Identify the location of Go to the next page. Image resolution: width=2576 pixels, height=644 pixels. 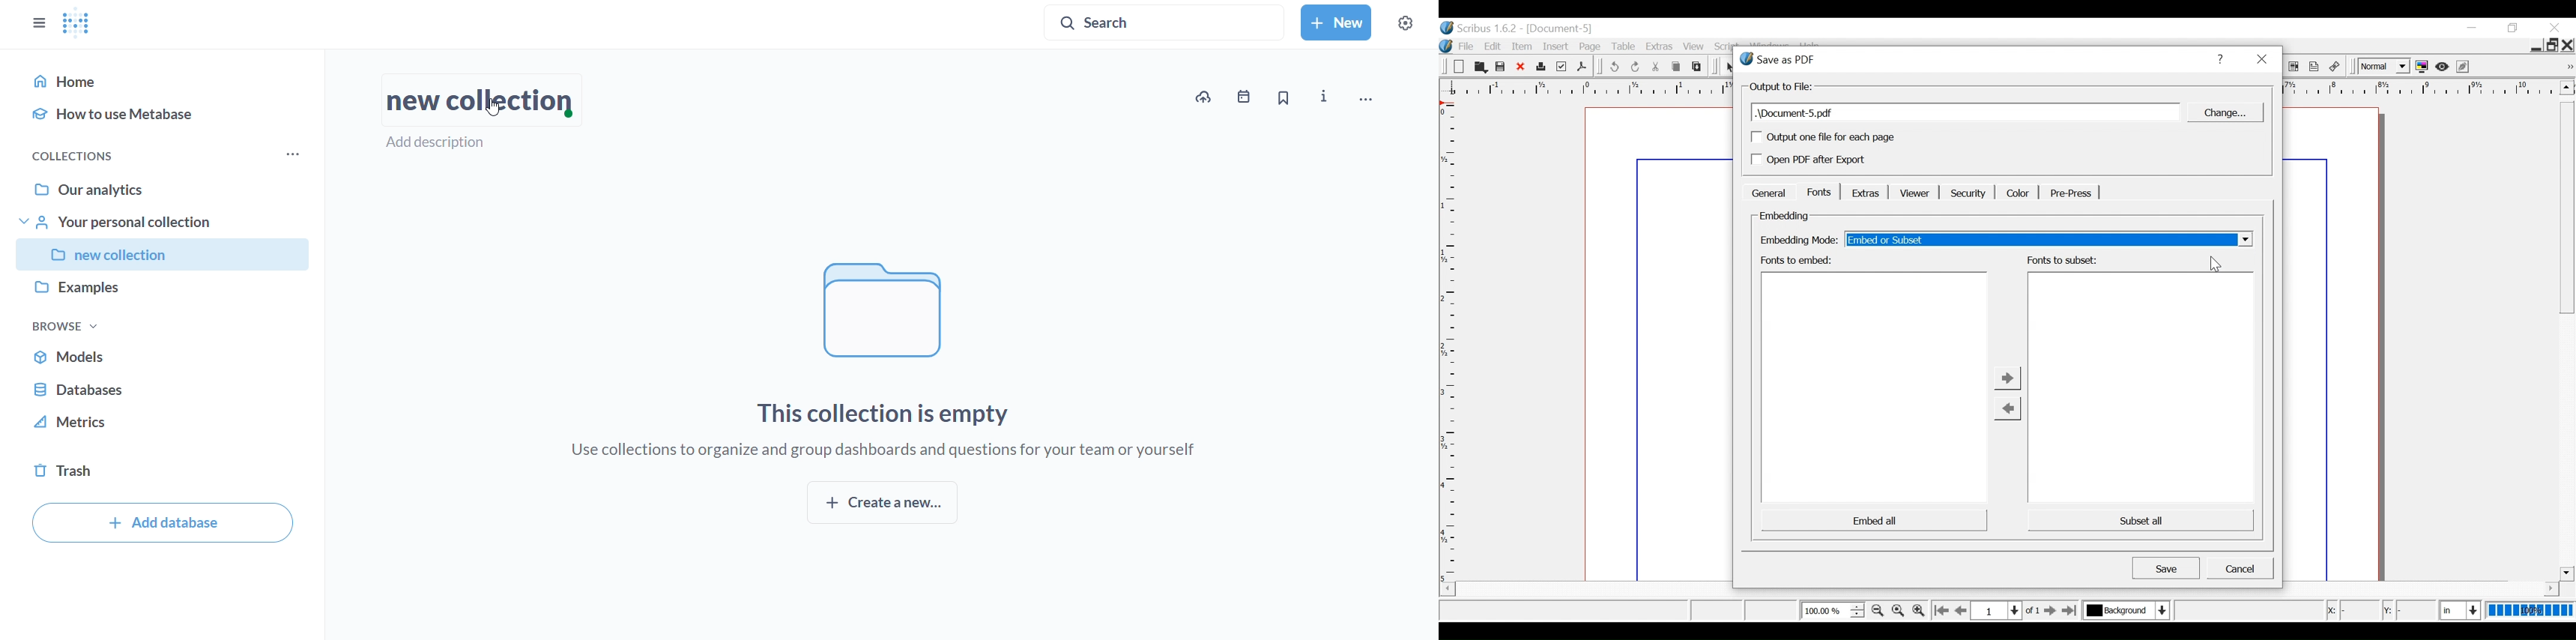
(2051, 611).